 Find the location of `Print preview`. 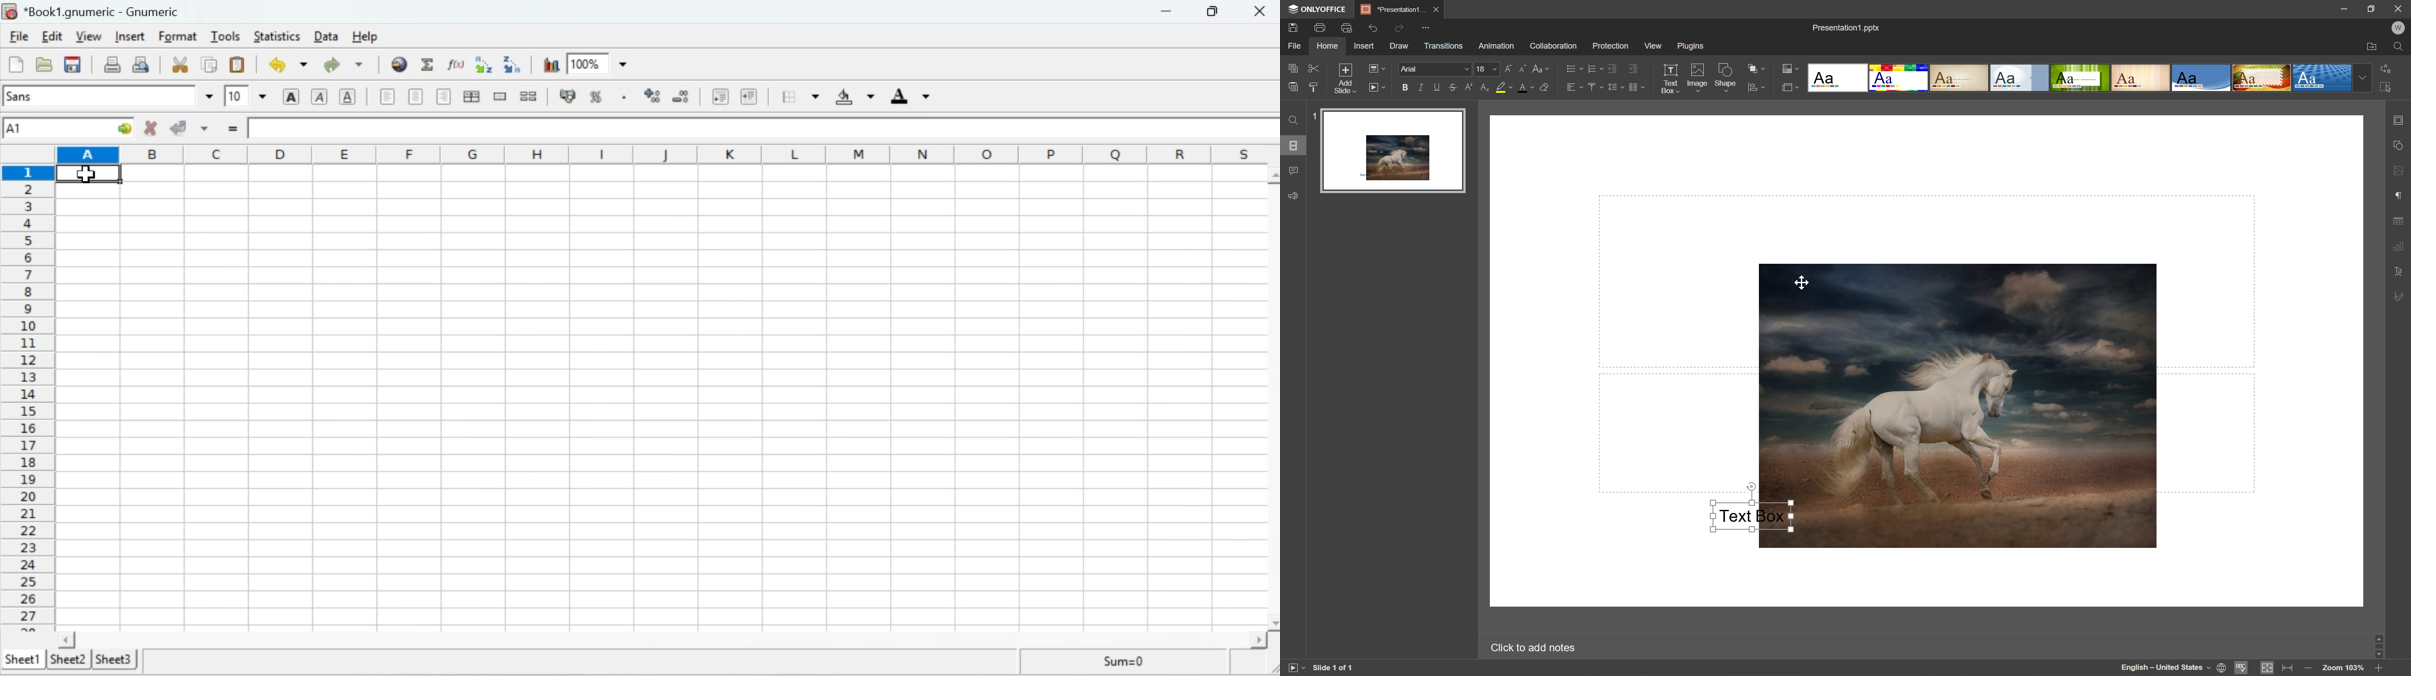

Print preview is located at coordinates (142, 65).